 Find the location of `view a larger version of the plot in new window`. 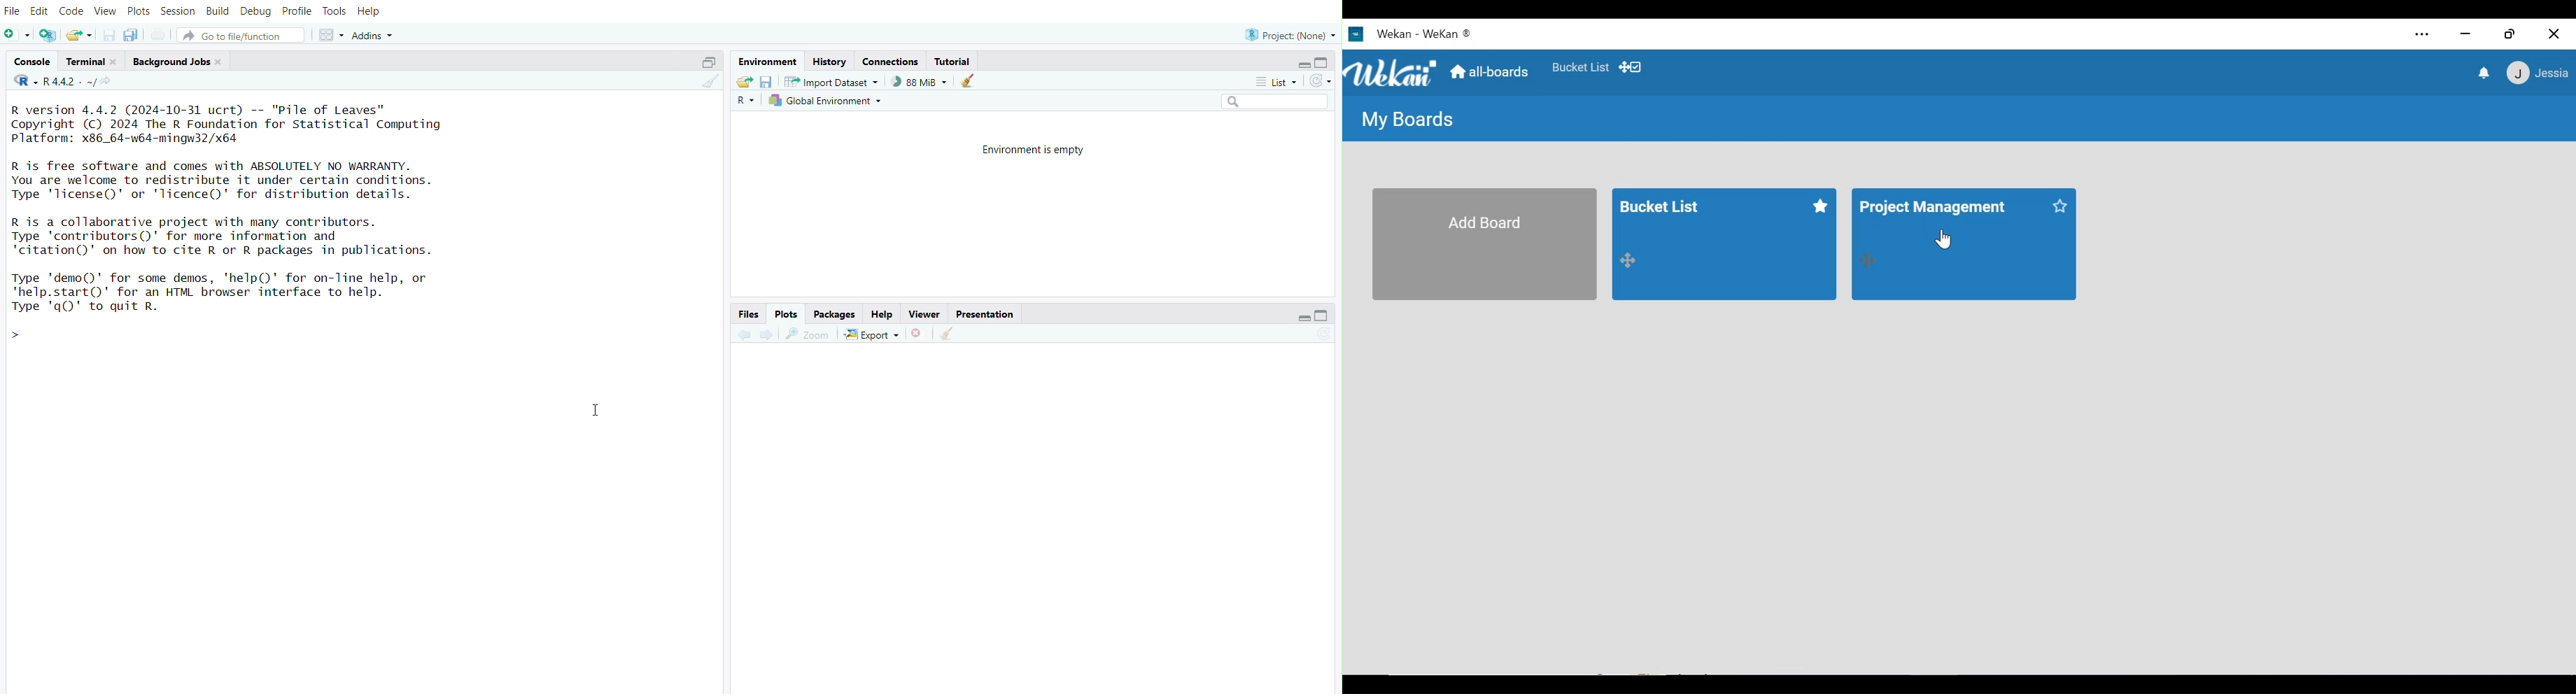

view a larger version of the plot in new window is located at coordinates (806, 334).